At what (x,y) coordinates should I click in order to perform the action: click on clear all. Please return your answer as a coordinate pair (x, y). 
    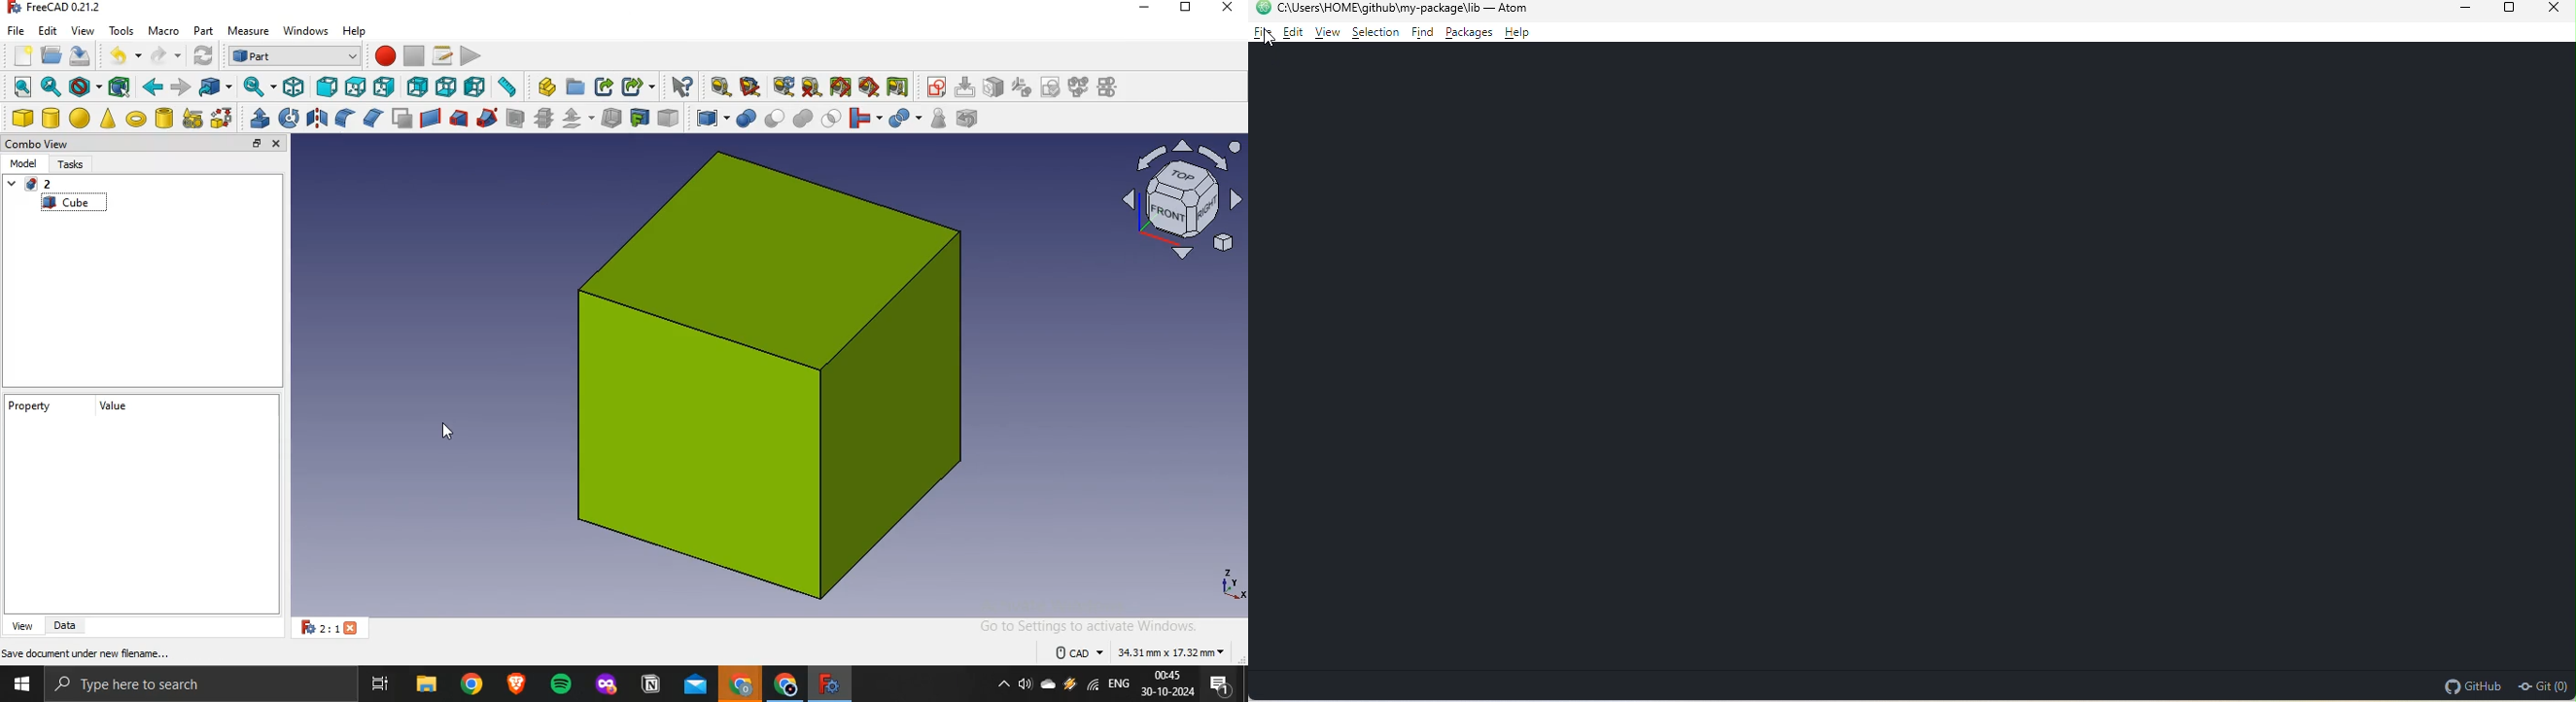
    Looking at the image, I should click on (812, 87).